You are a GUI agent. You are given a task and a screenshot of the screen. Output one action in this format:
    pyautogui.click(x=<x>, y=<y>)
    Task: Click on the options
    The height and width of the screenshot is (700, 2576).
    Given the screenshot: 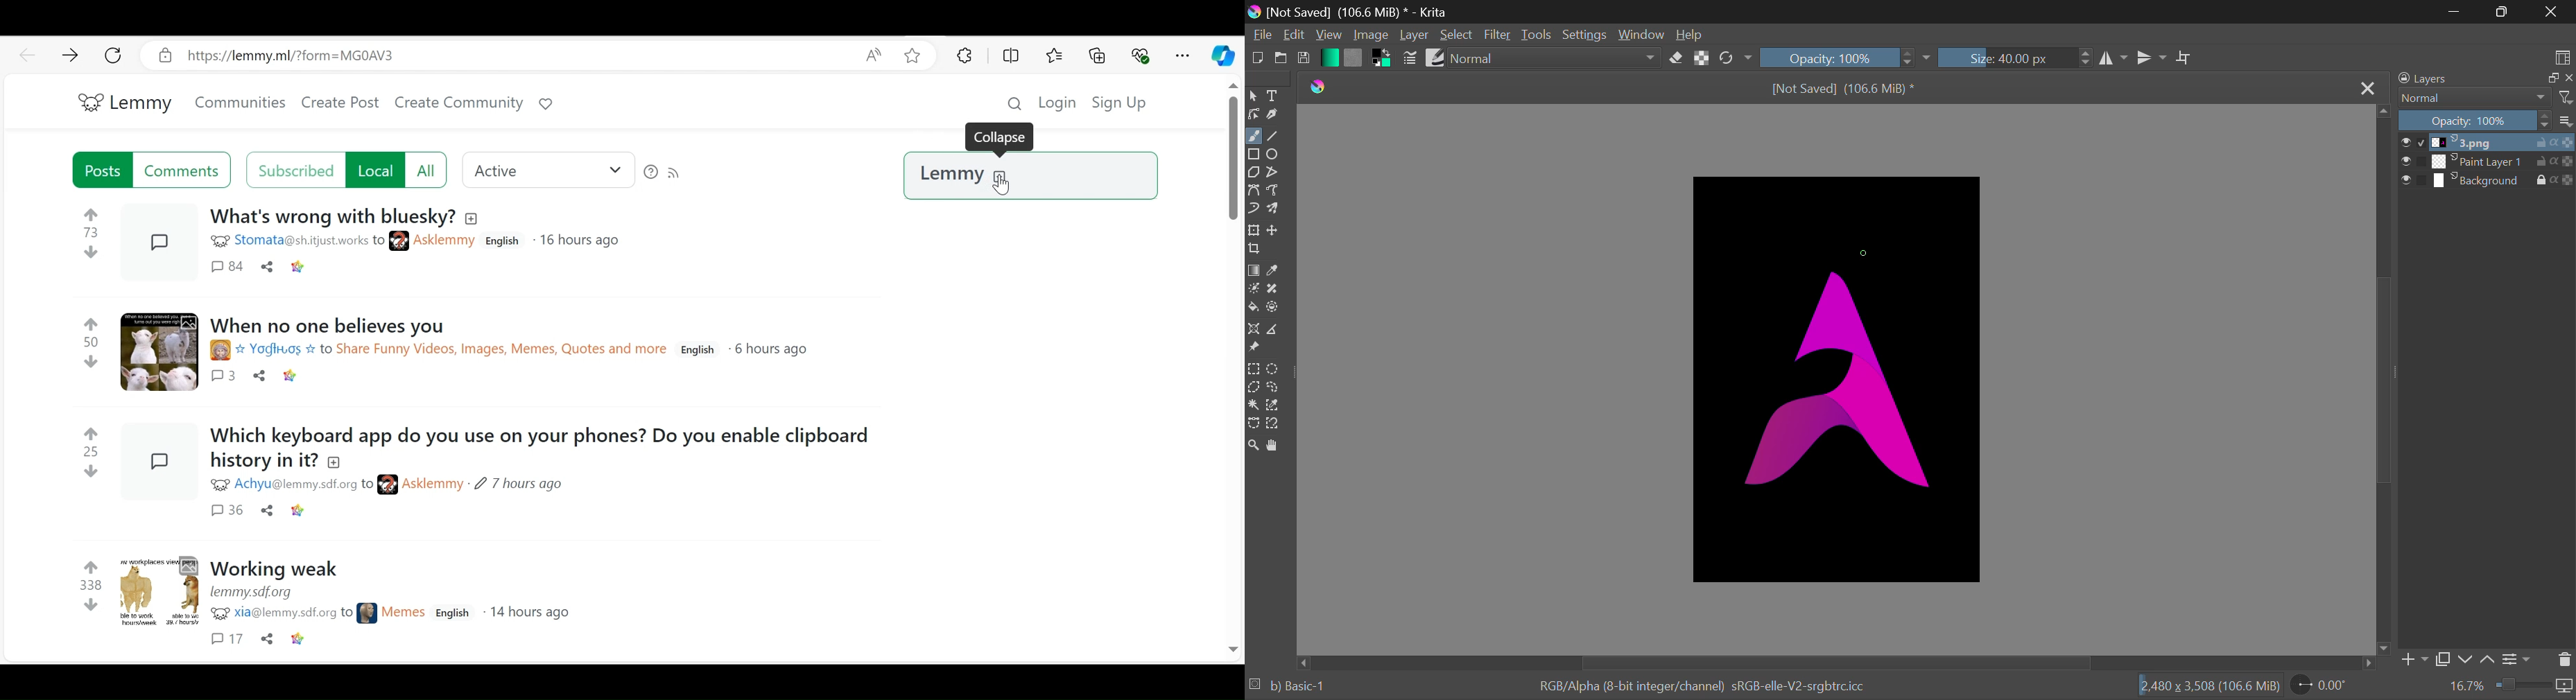 What is the action you would take?
    pyautogui.click(x=2565, y=119)
    